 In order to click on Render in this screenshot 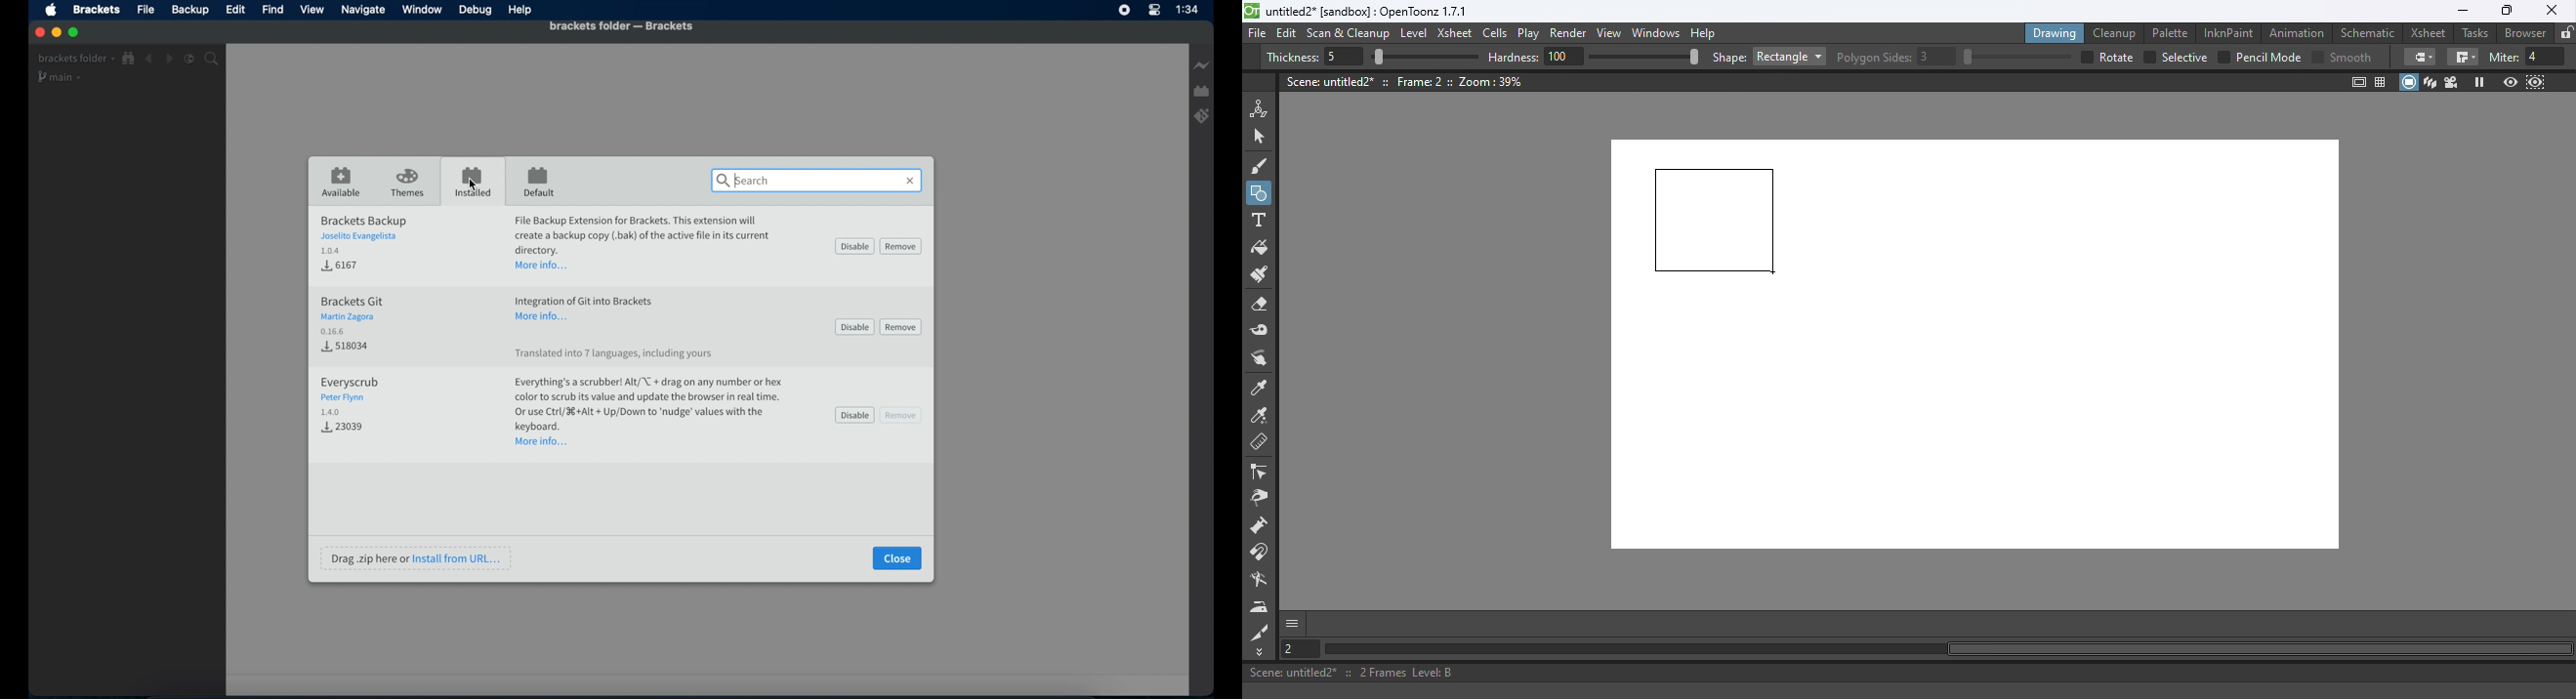, I will do `click(1571, 34)`.